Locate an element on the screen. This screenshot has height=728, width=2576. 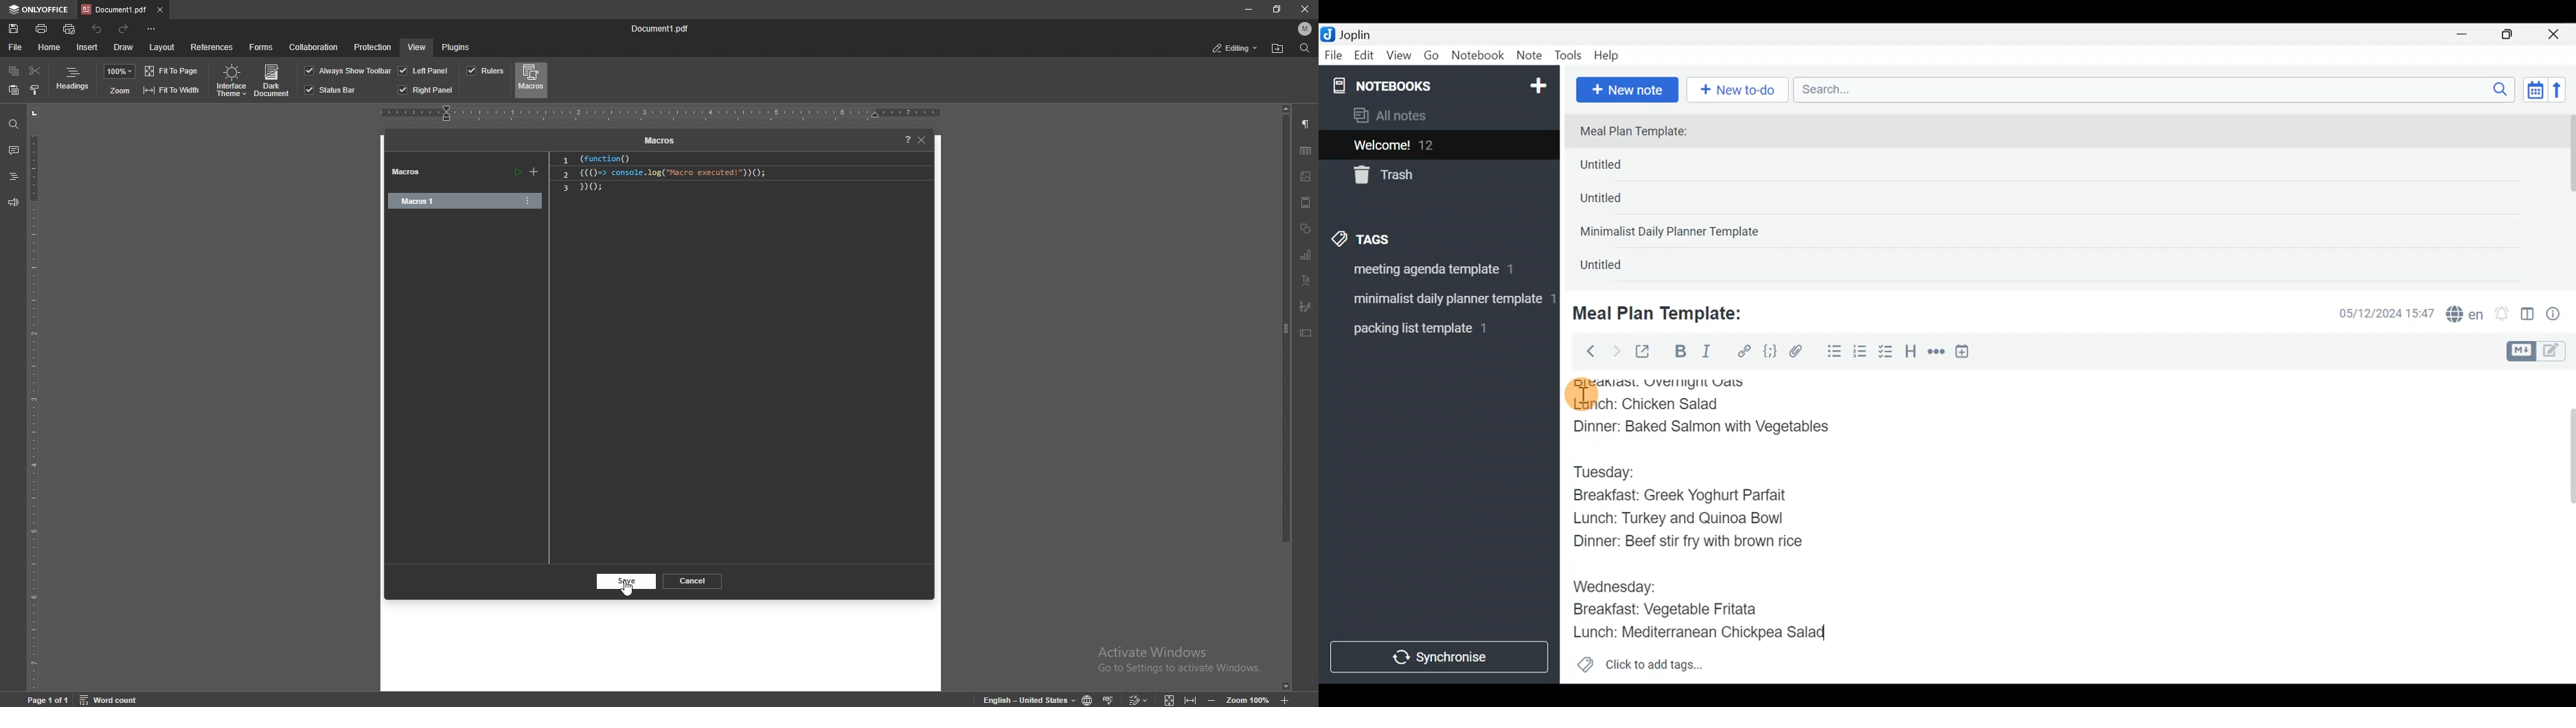
Untitled is located at coordinates (1619, 202).